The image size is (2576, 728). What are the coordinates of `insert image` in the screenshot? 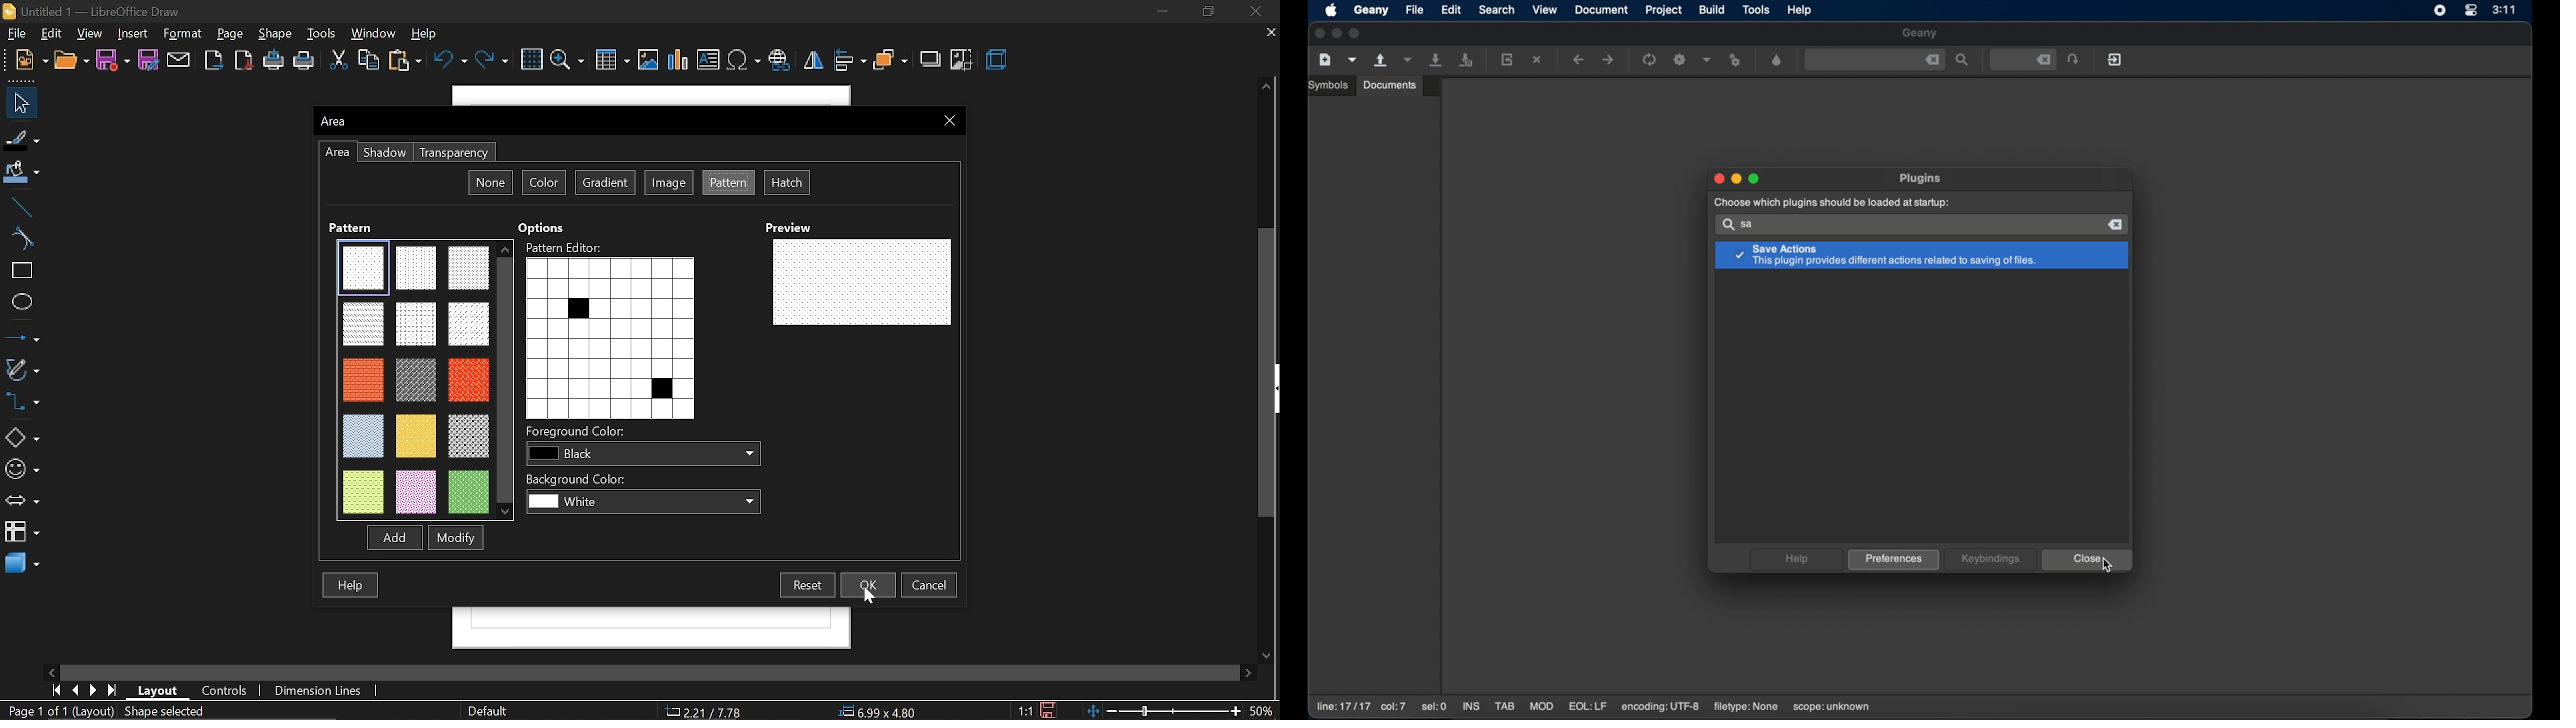 It's located at (650, 60).